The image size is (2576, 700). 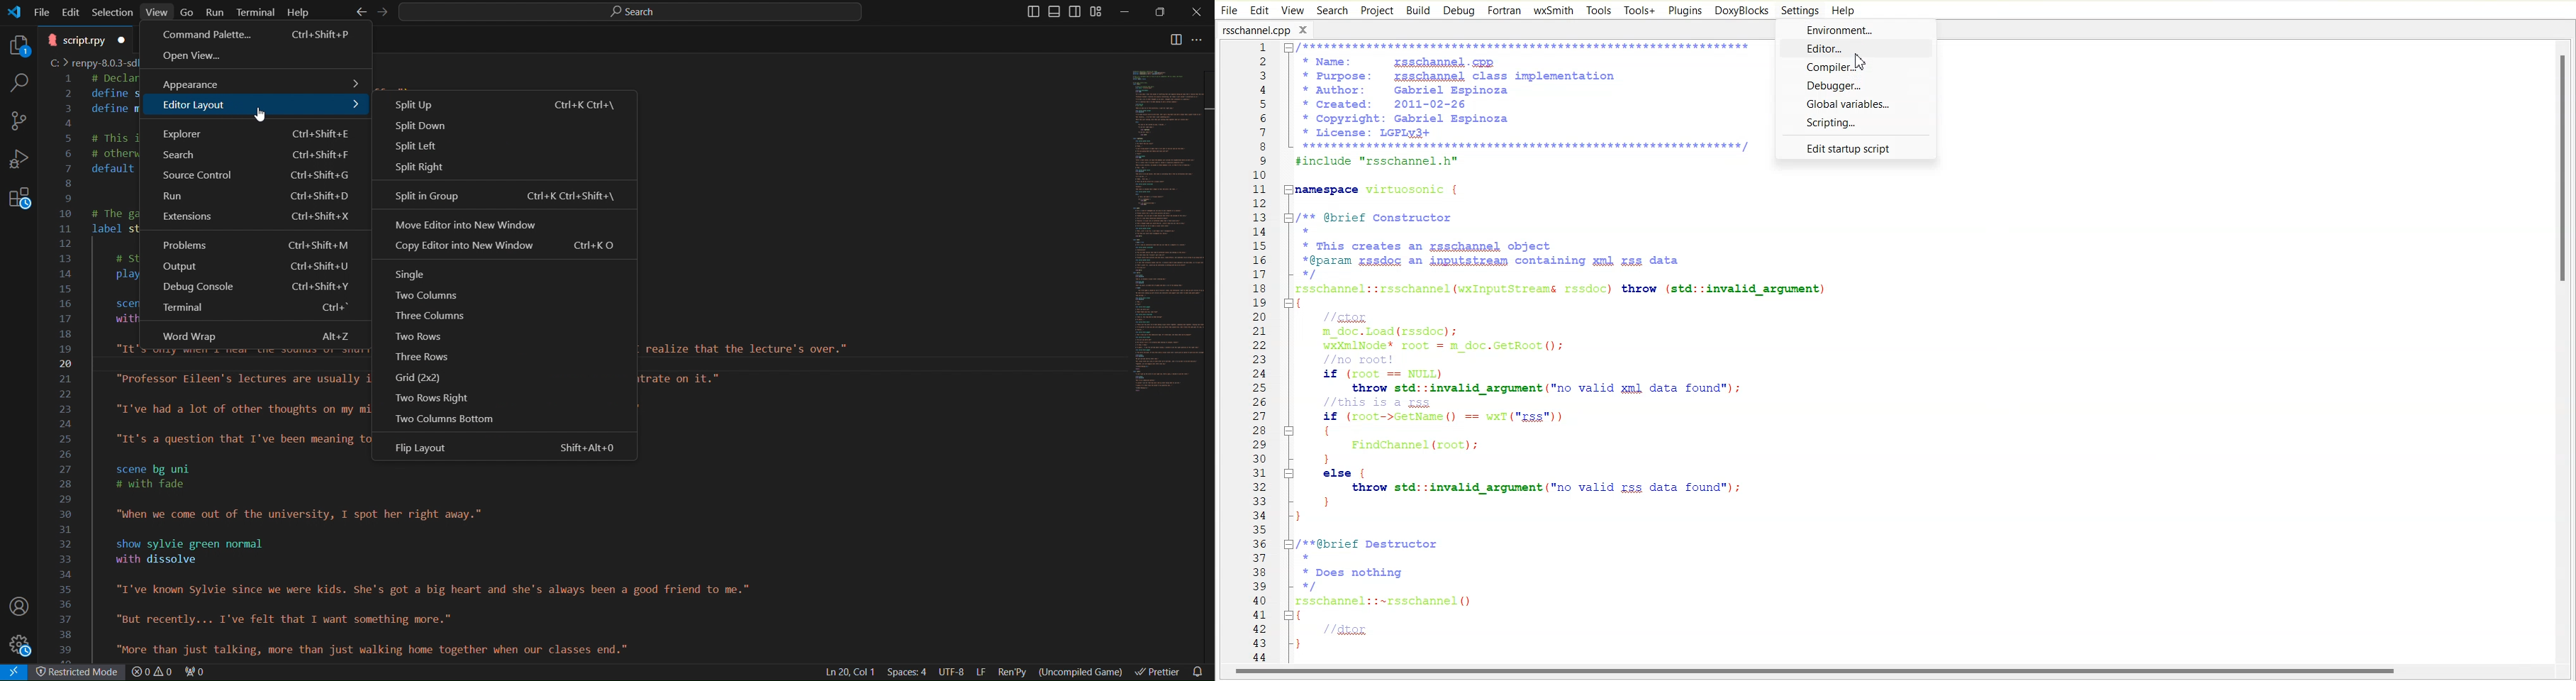 What do you see at coordinates (16, 672) in the screenshot?
I see `Open a remote window` at bounding box center [16, 672].